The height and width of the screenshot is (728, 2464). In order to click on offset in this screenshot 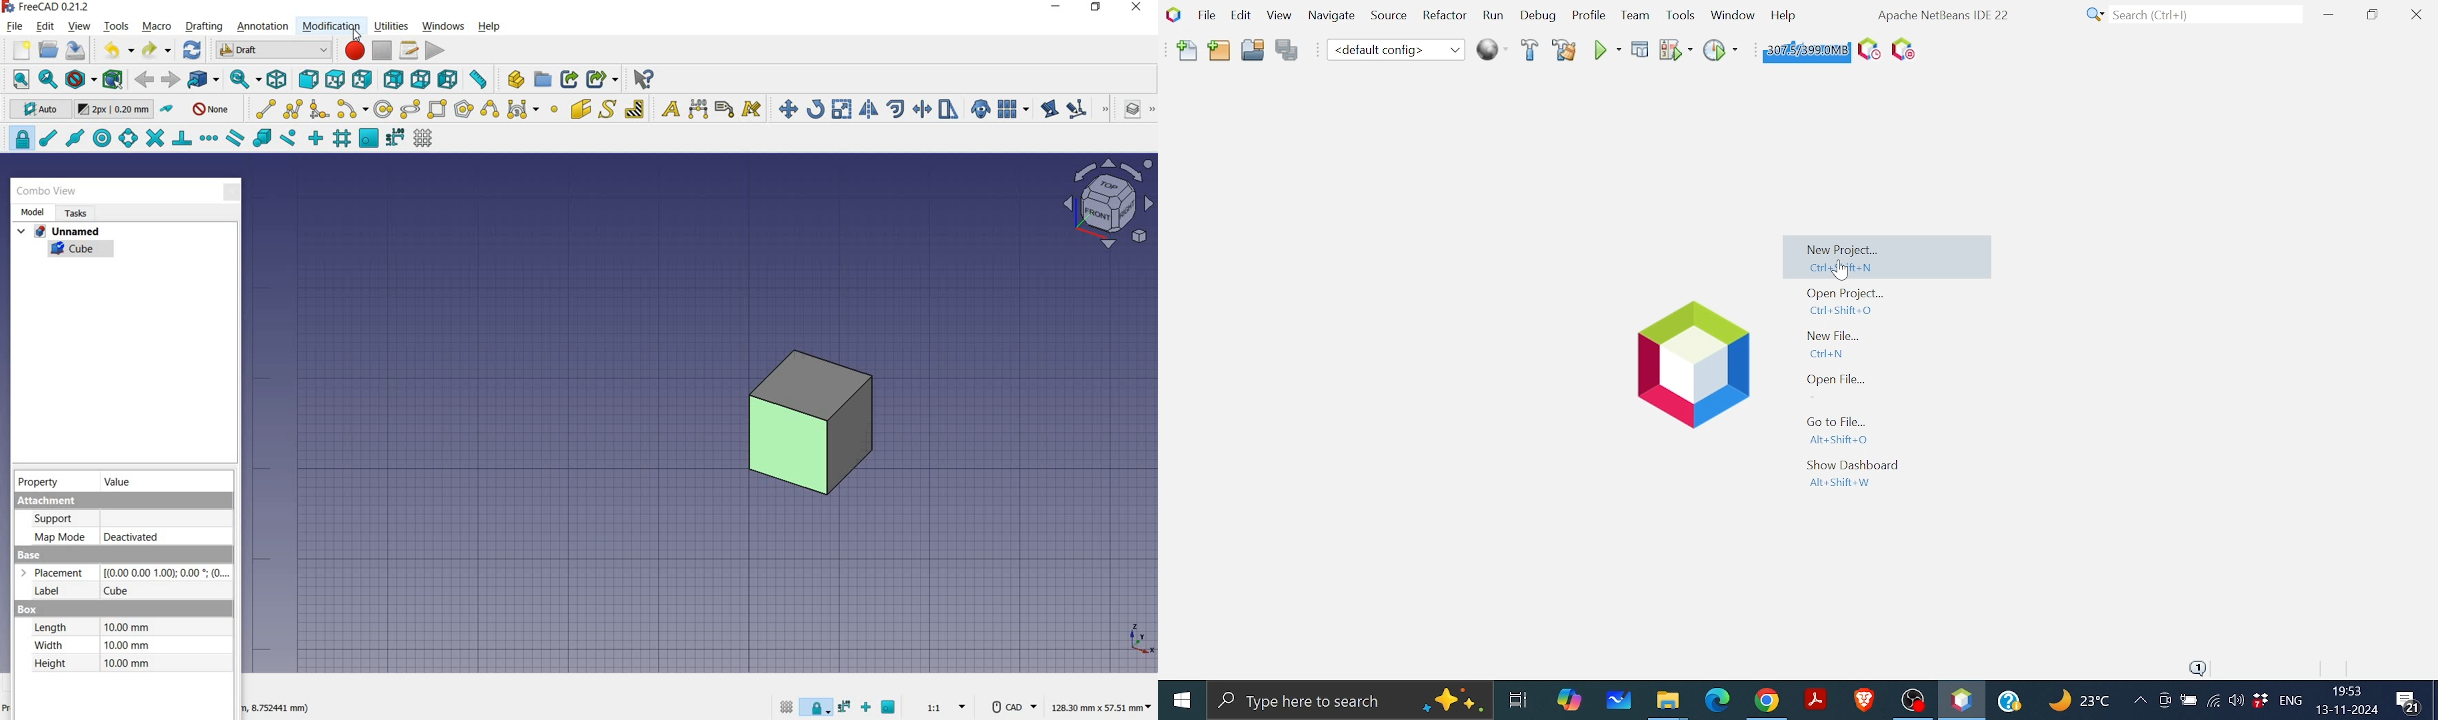, I will do `click(897, 108)`.